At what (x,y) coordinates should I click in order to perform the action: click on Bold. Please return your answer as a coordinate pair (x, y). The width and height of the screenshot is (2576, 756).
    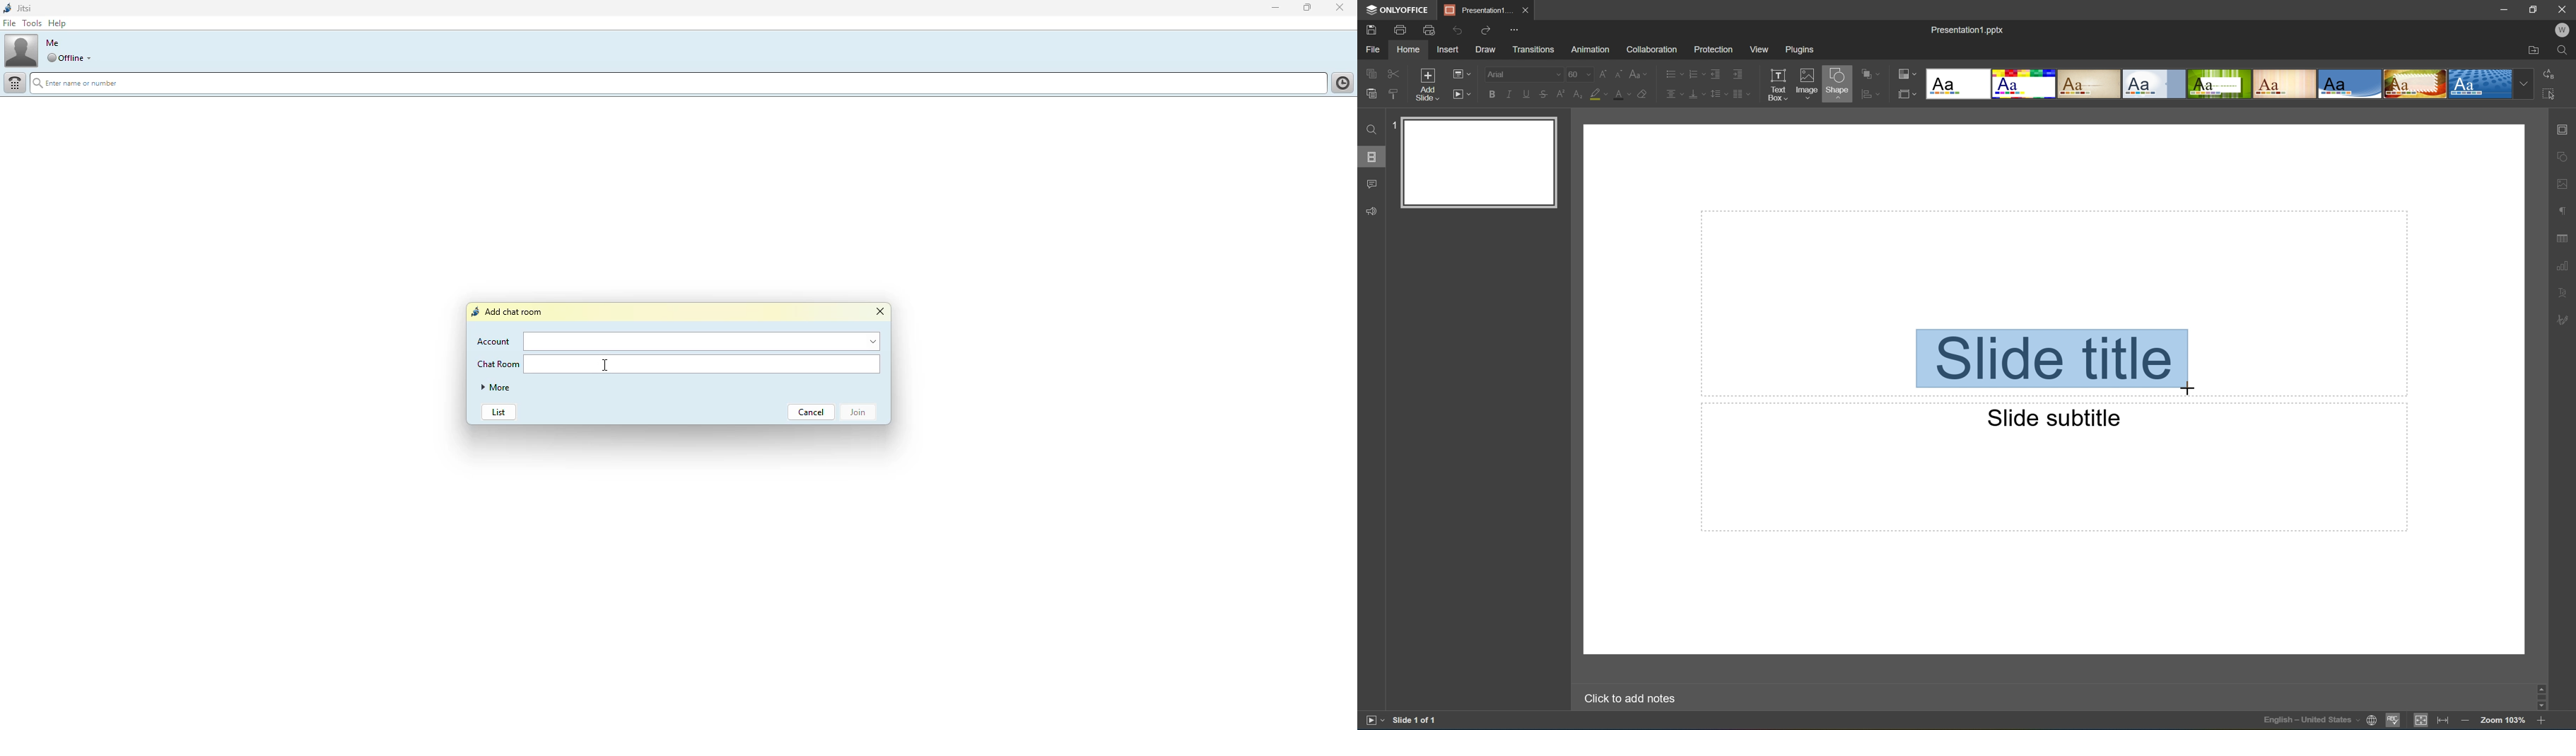
    Looking at the image, I should click on (1491, 93).